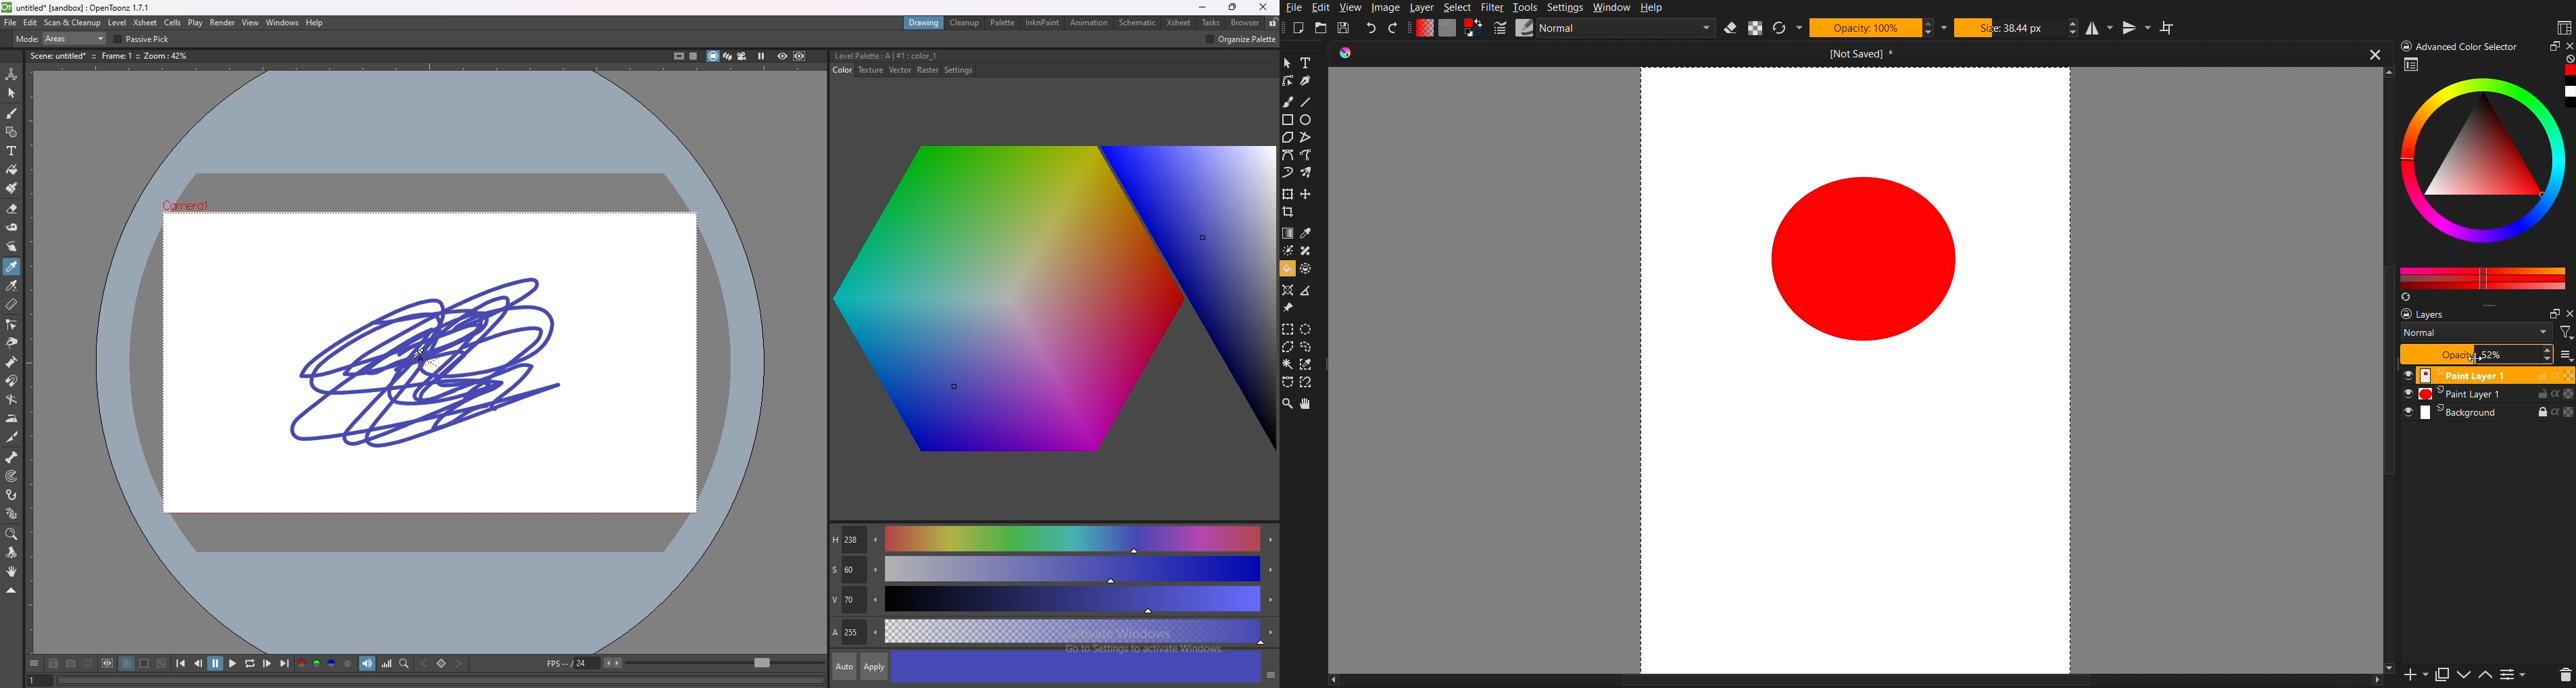 The width and height of the screenshot is (2576, 700). I want to click on iron tool, so click(12, 419).